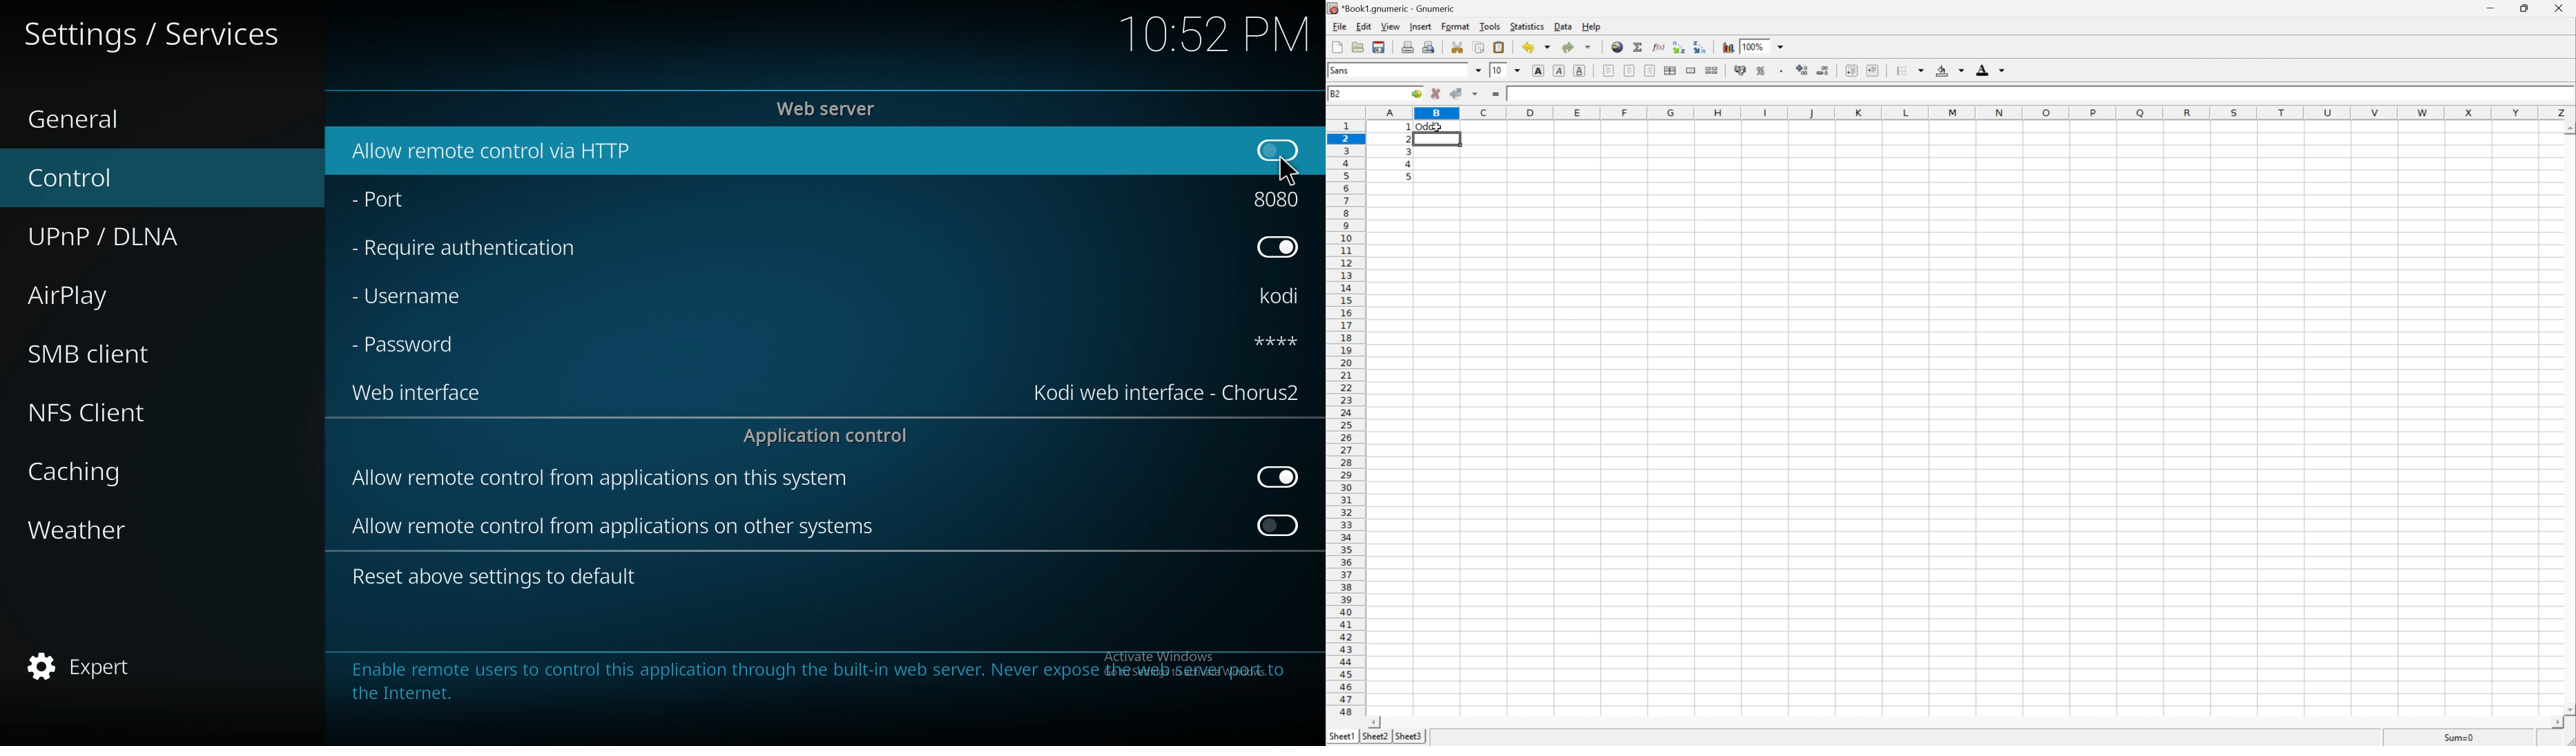  I want to click on 2, so click(1408, 137).